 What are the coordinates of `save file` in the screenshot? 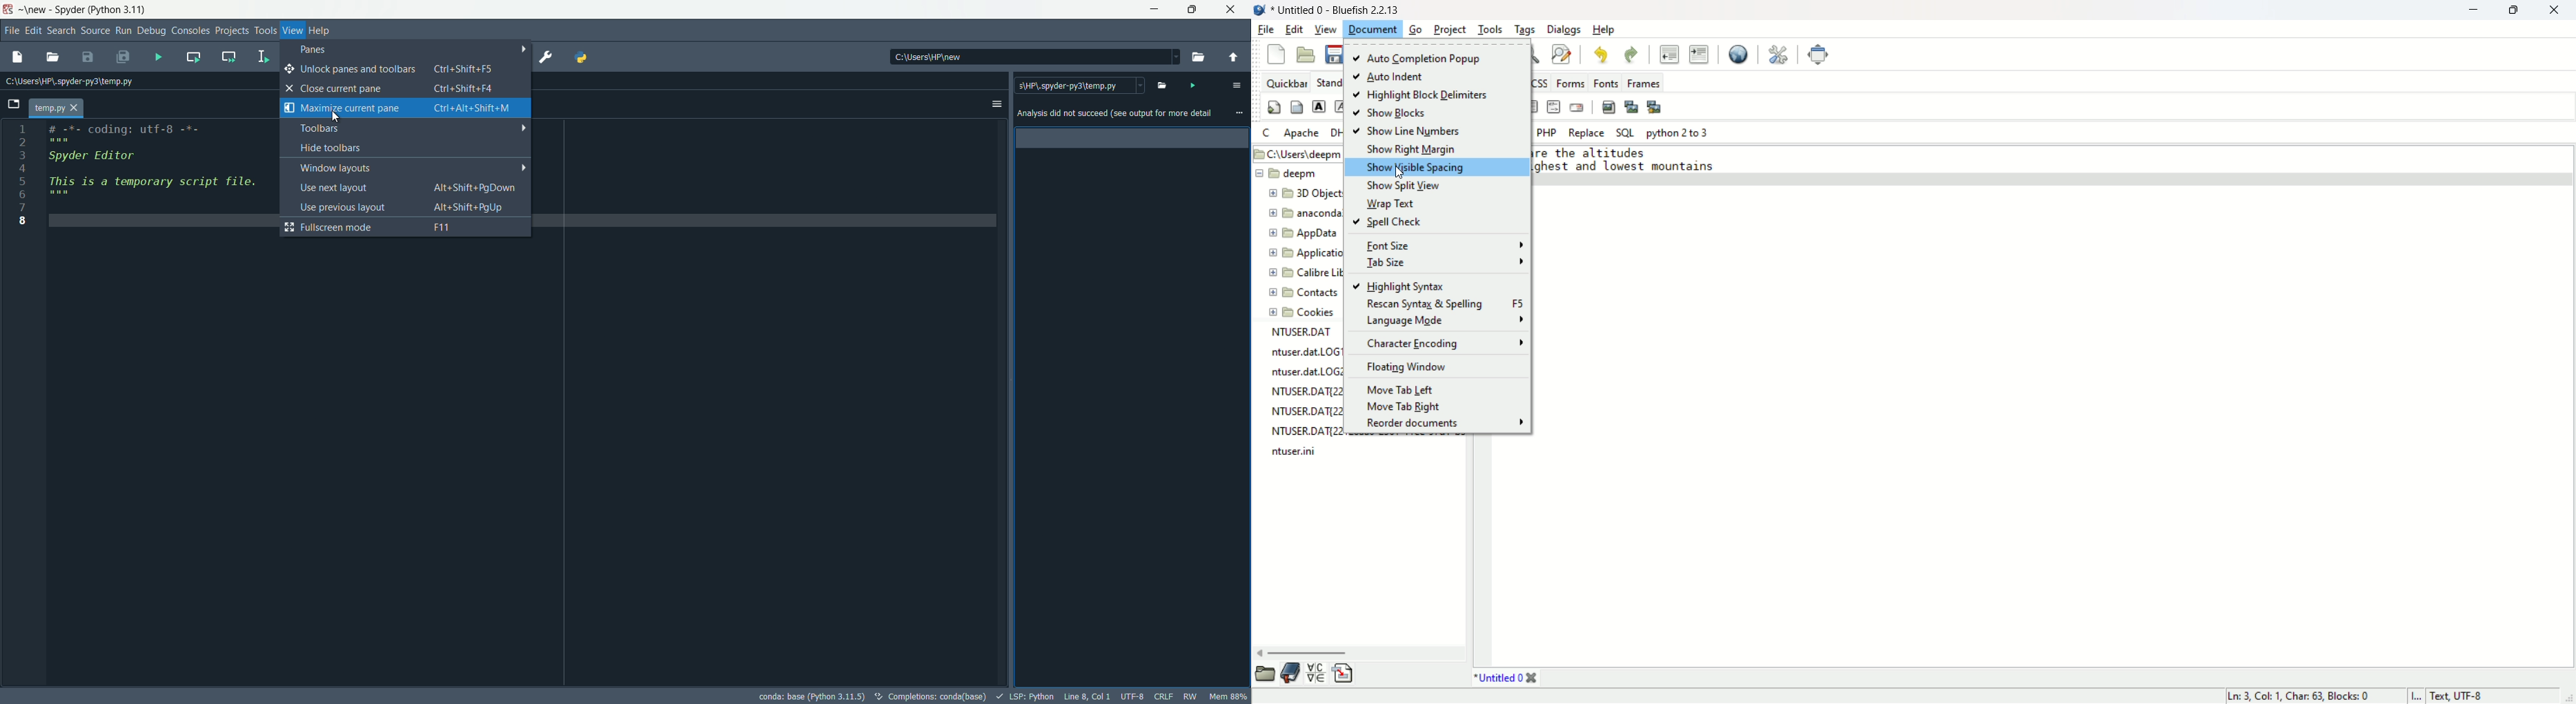 It's located at (87, 56).